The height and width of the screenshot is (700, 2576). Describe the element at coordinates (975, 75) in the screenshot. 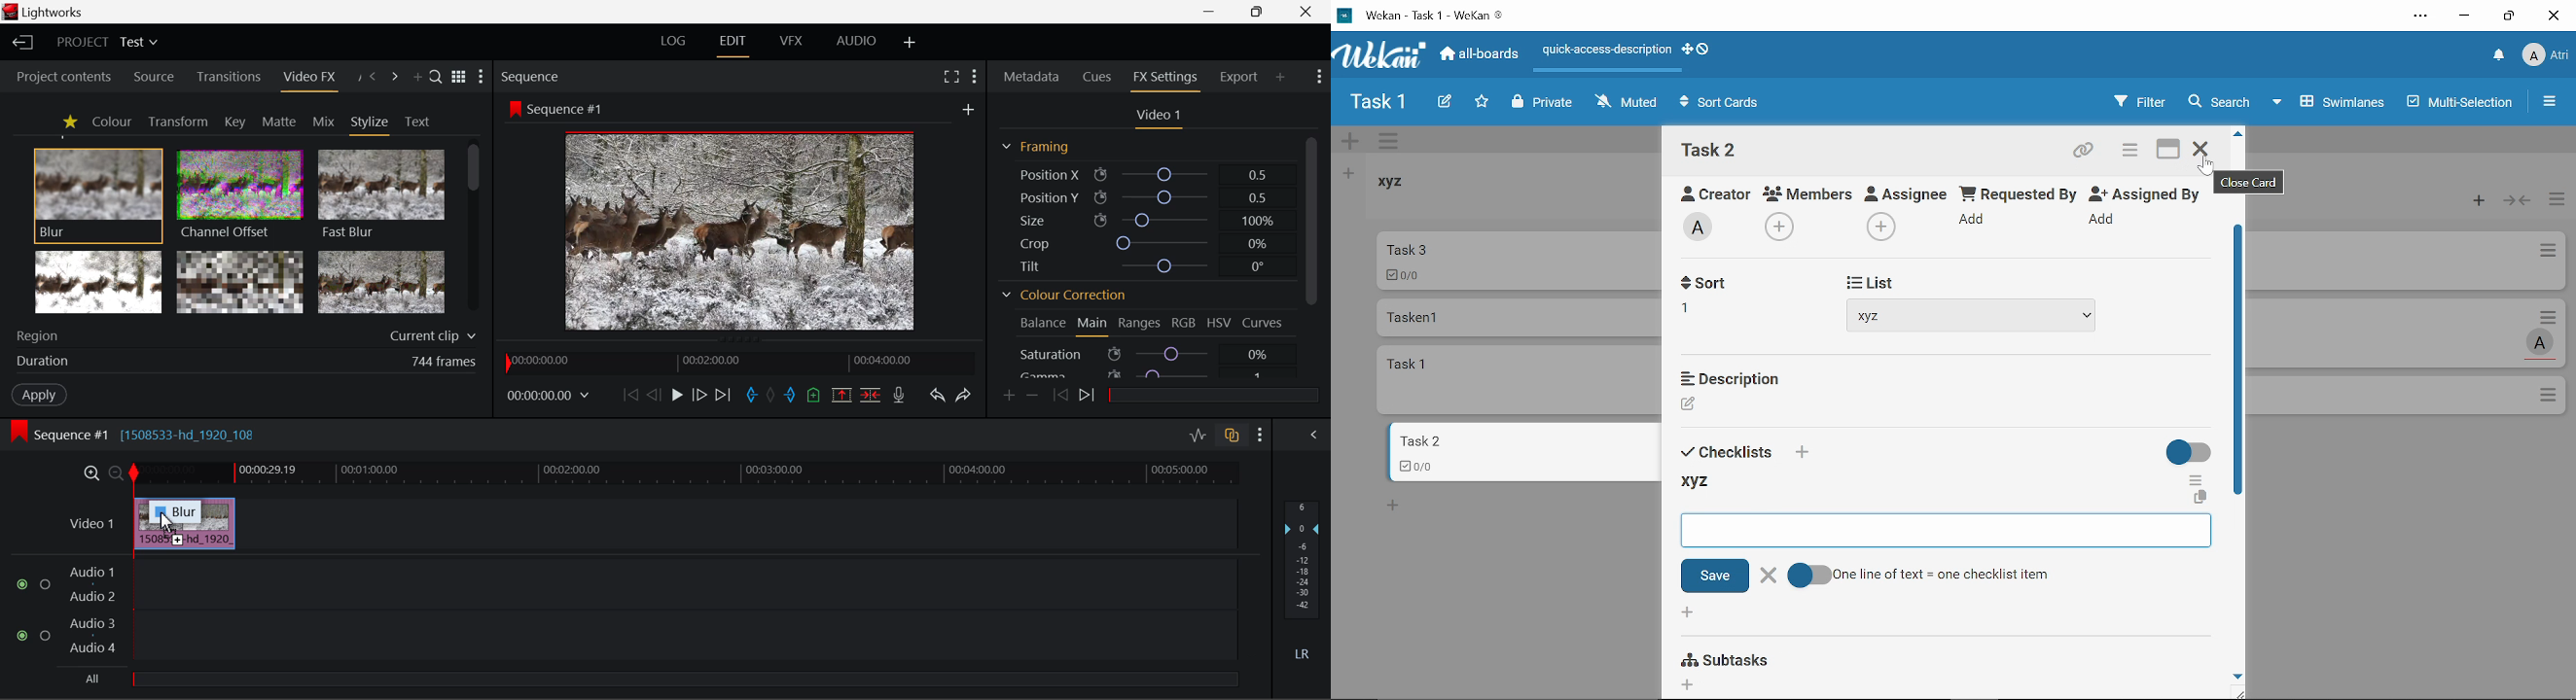

I see `Show Settings` at that location.